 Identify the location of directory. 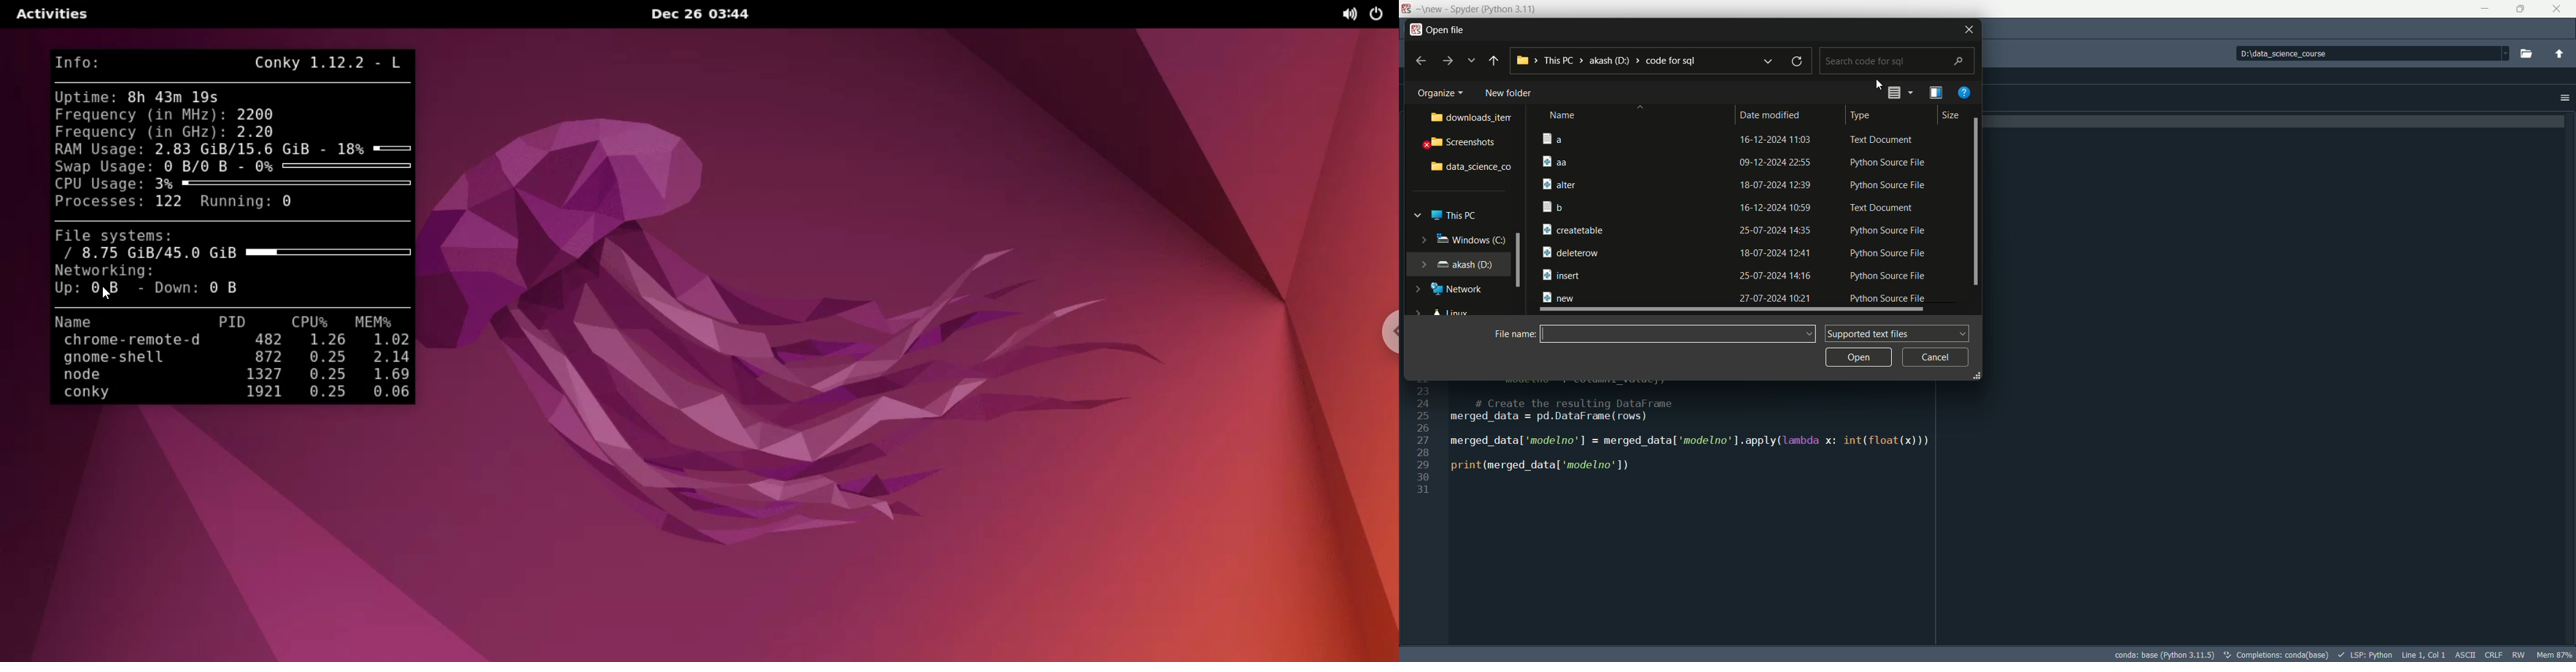
(2370, 55).